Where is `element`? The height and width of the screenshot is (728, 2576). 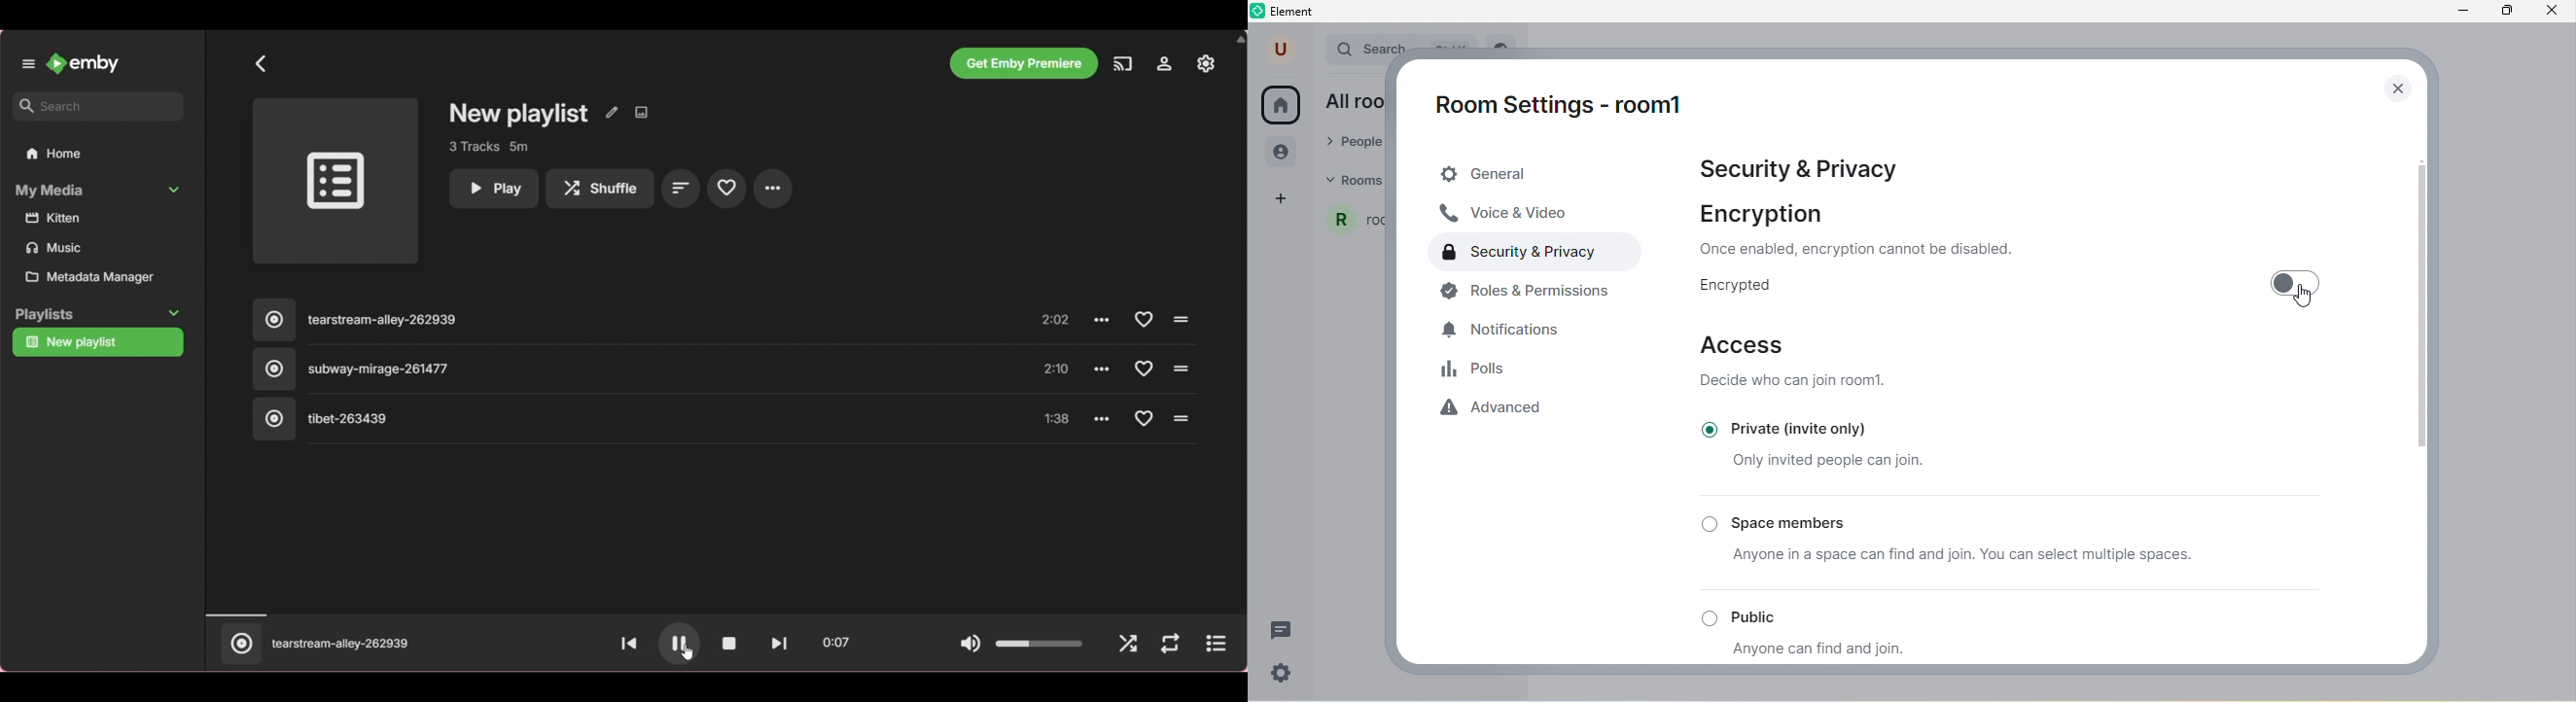
element is located at coordinates (1286, 13).